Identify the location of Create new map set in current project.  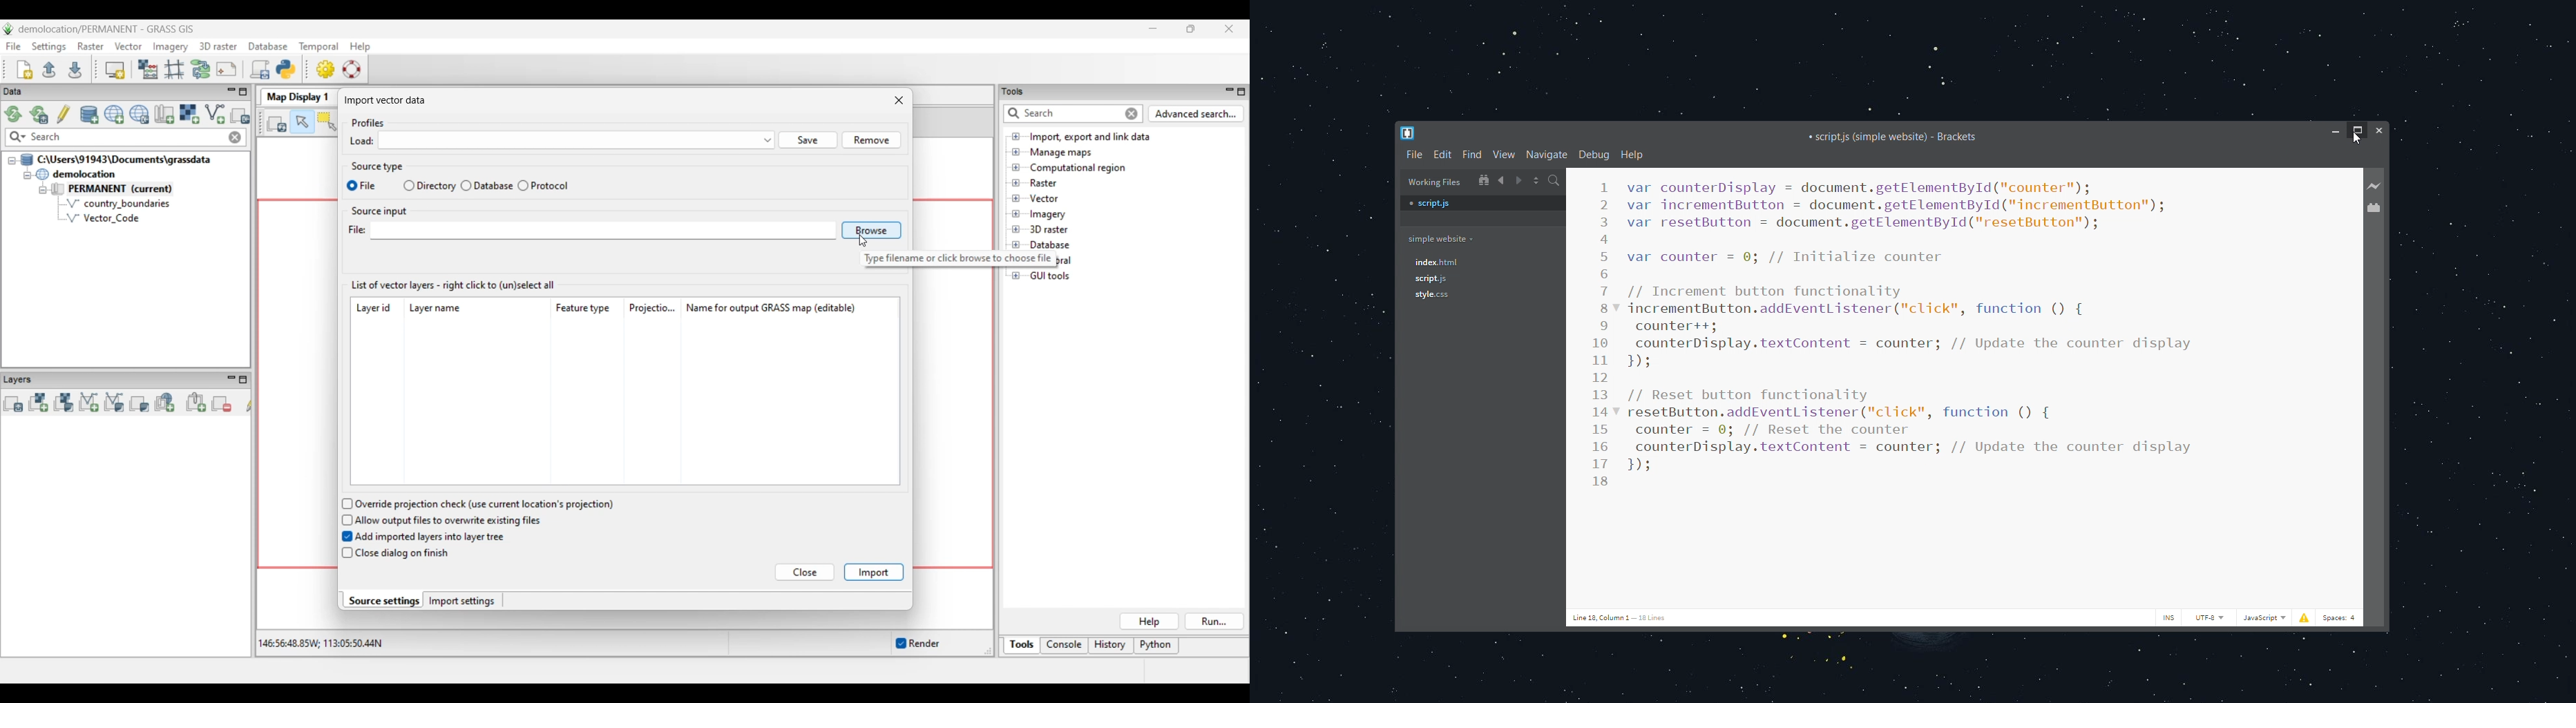
(163, 114).